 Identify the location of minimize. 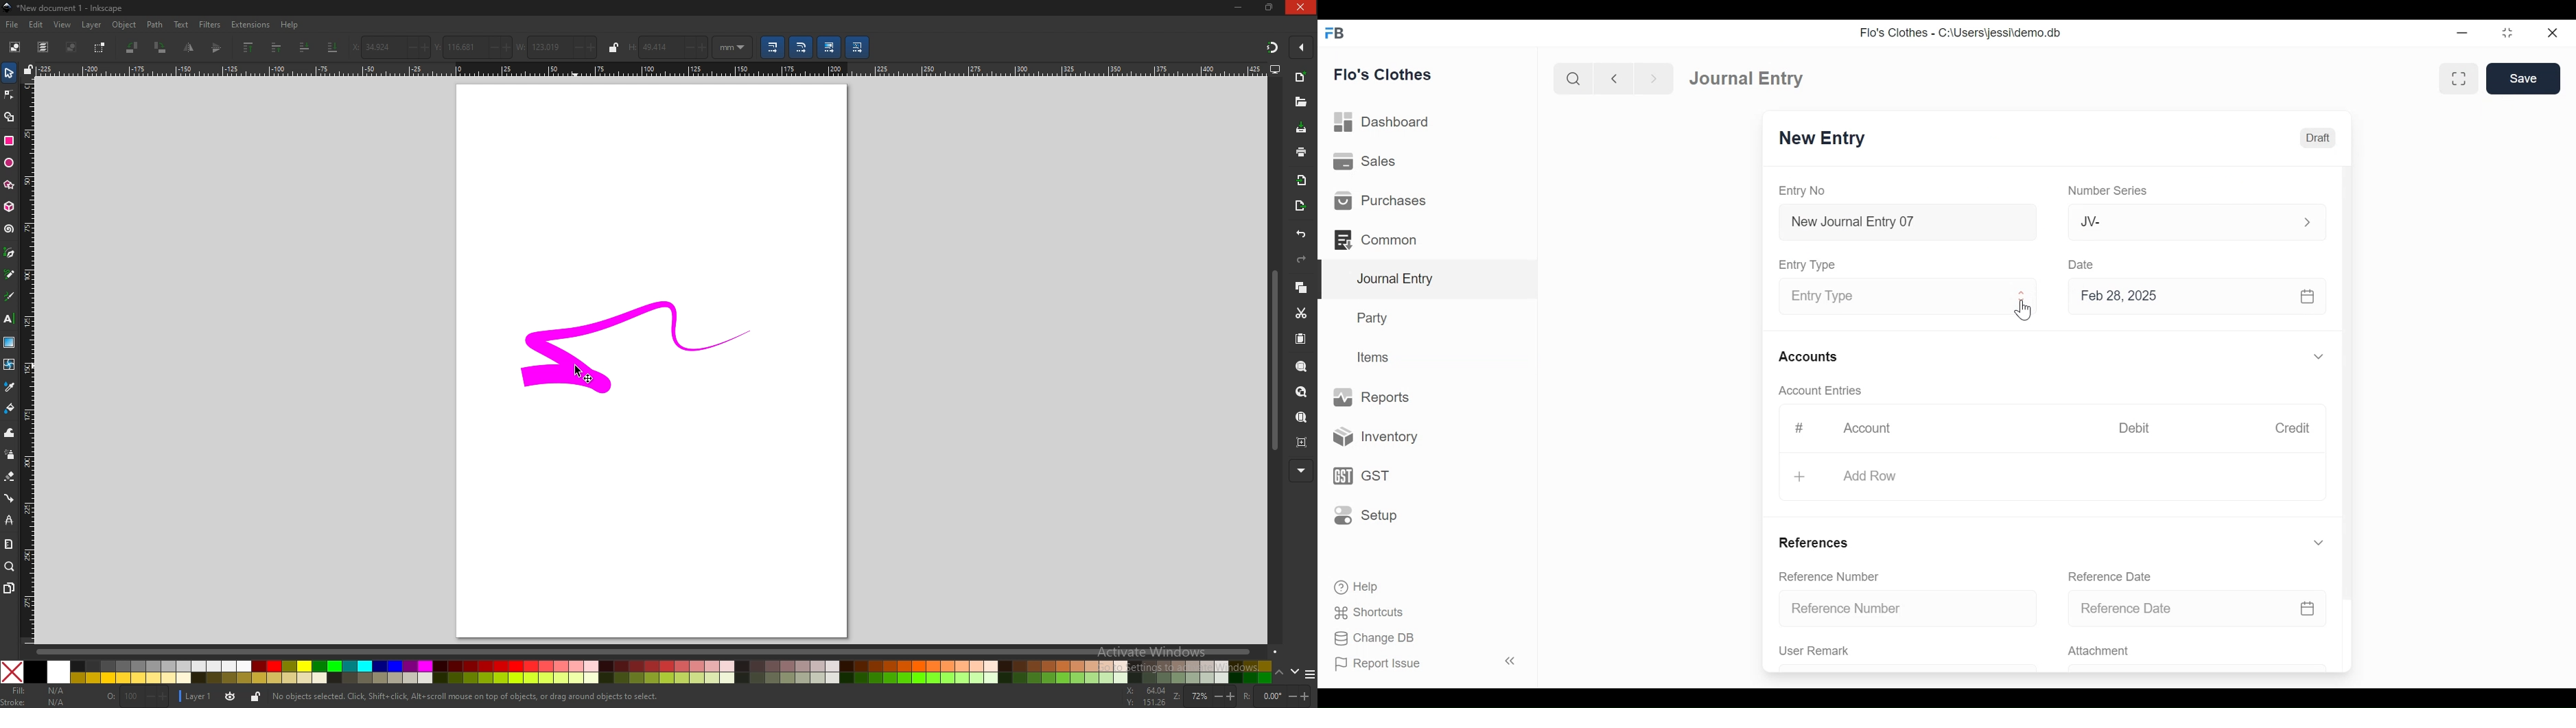
(1240, 8).